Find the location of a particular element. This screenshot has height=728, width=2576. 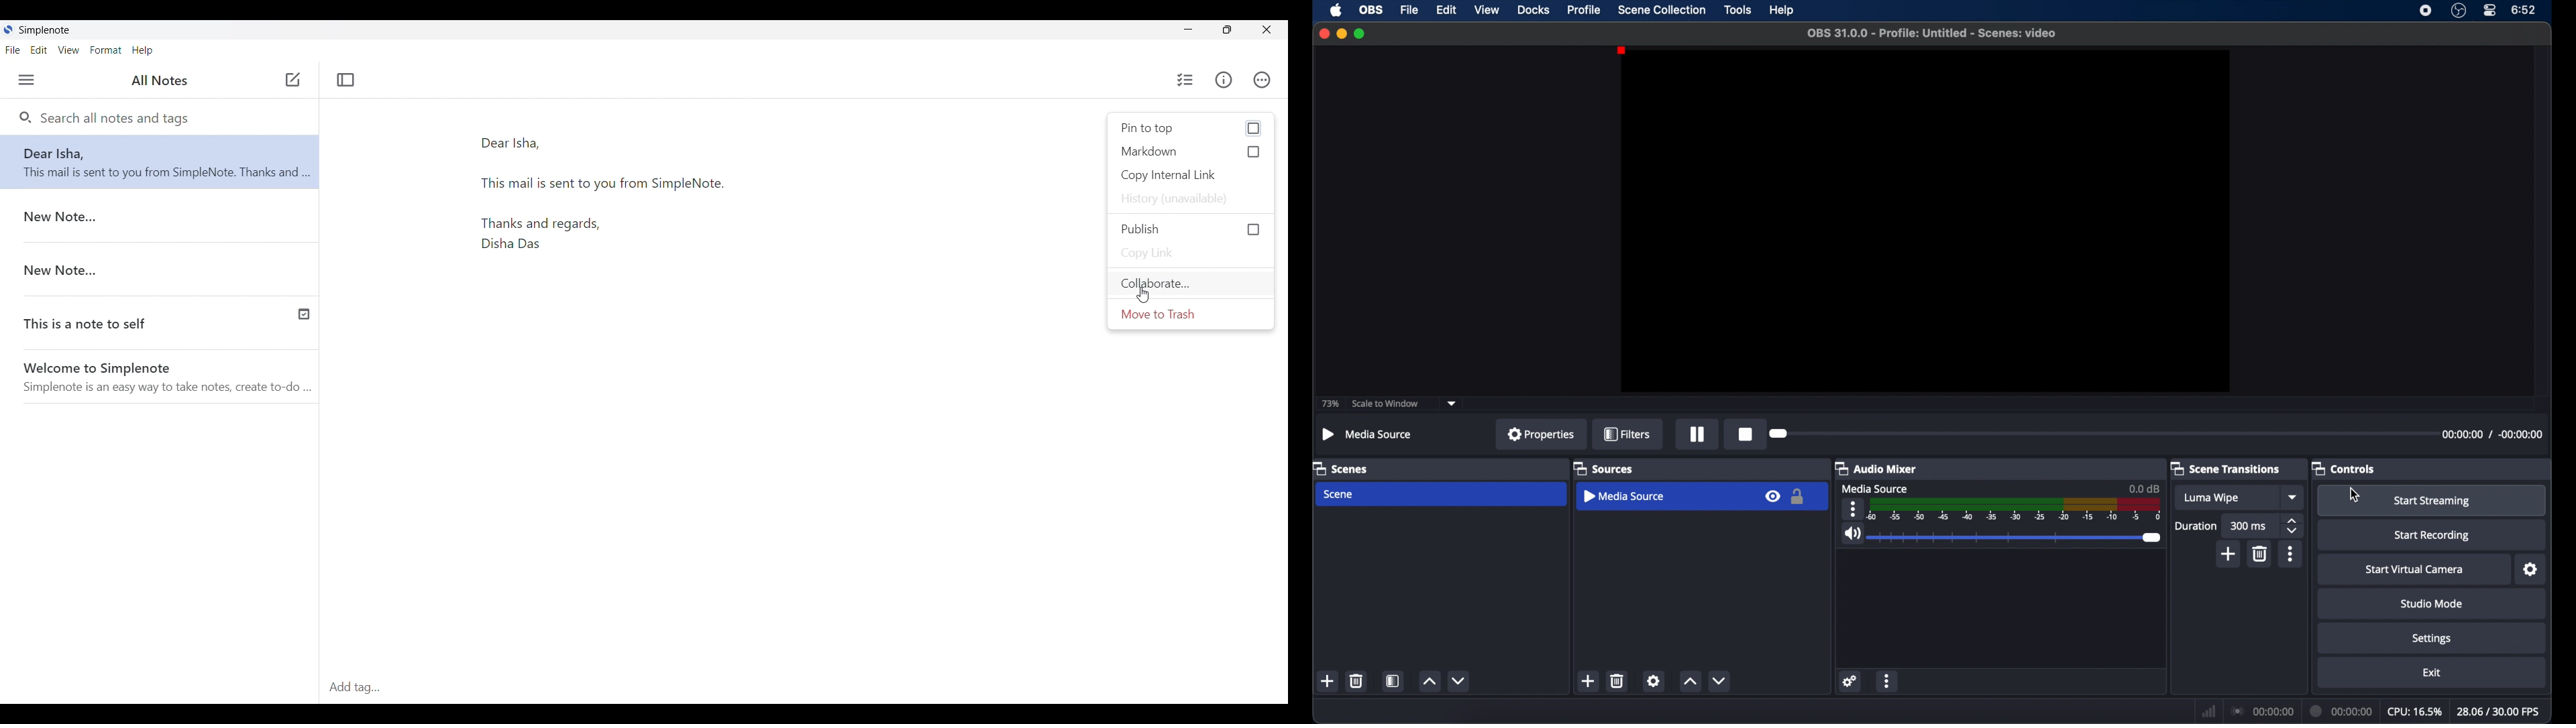

View is located at coordinates (69, 50).